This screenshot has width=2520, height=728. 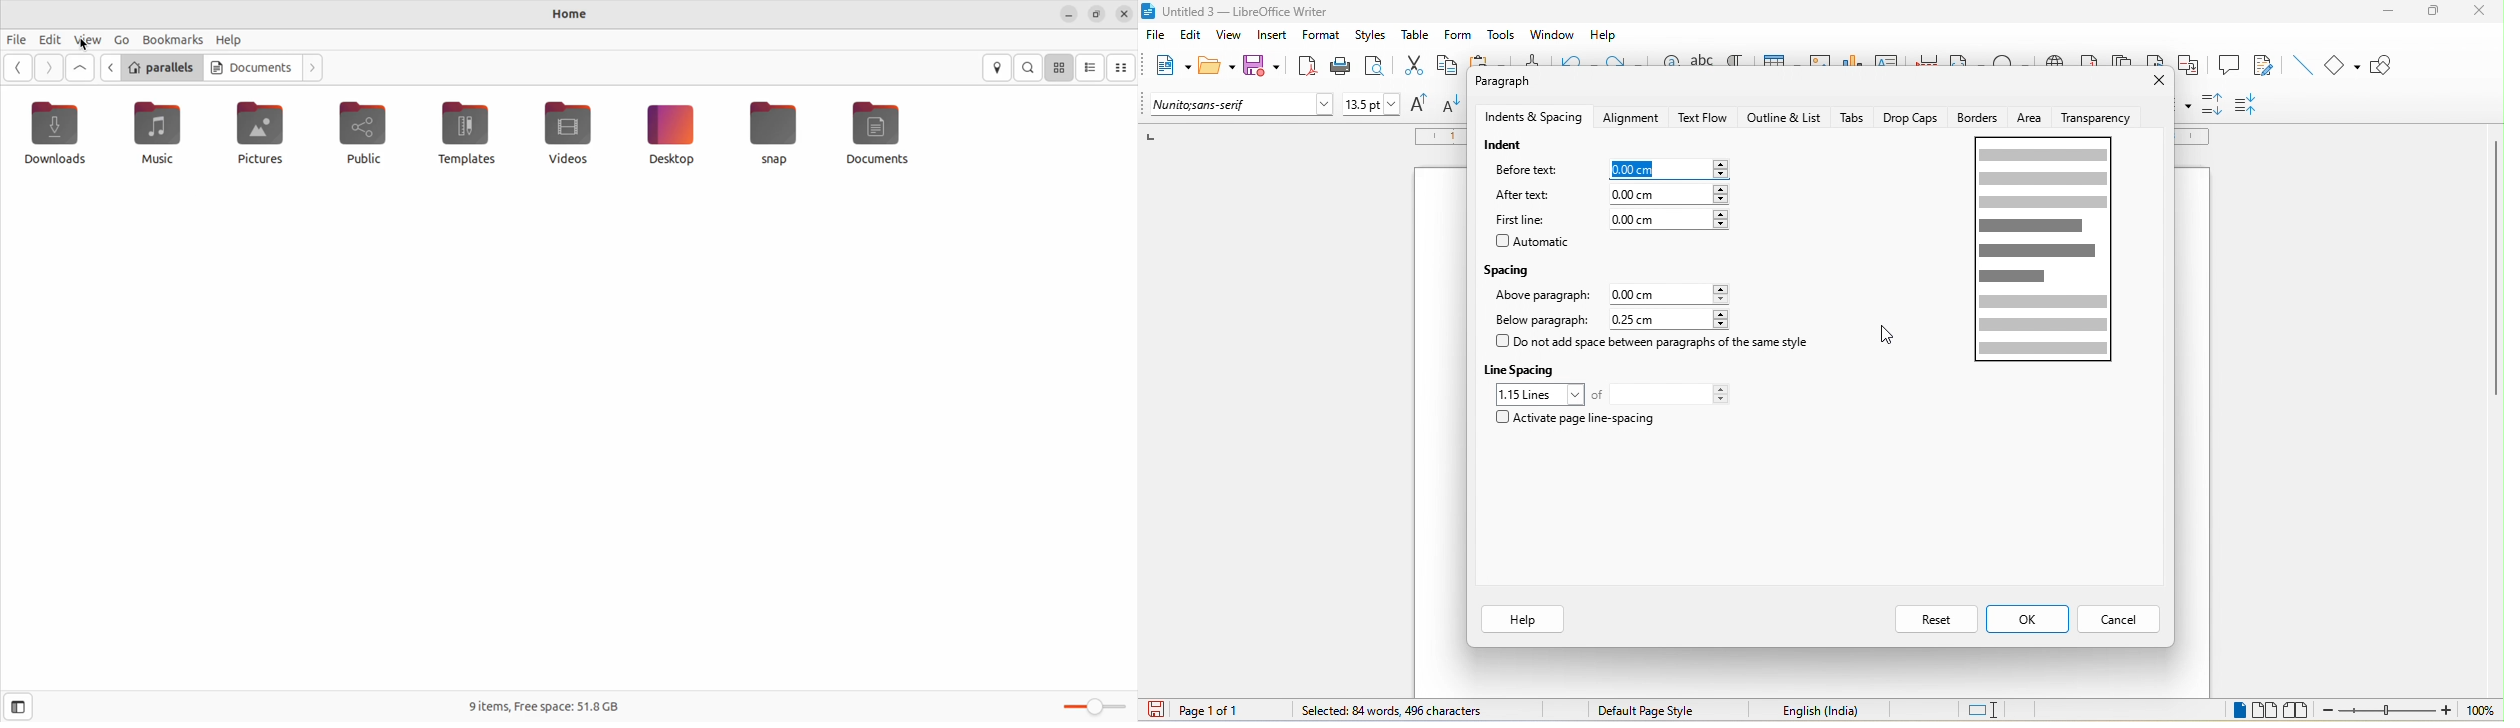 What do you see at coordinates (1500, 36) in the screenshot?
I see `tools` at bounding box center [1500, 36].